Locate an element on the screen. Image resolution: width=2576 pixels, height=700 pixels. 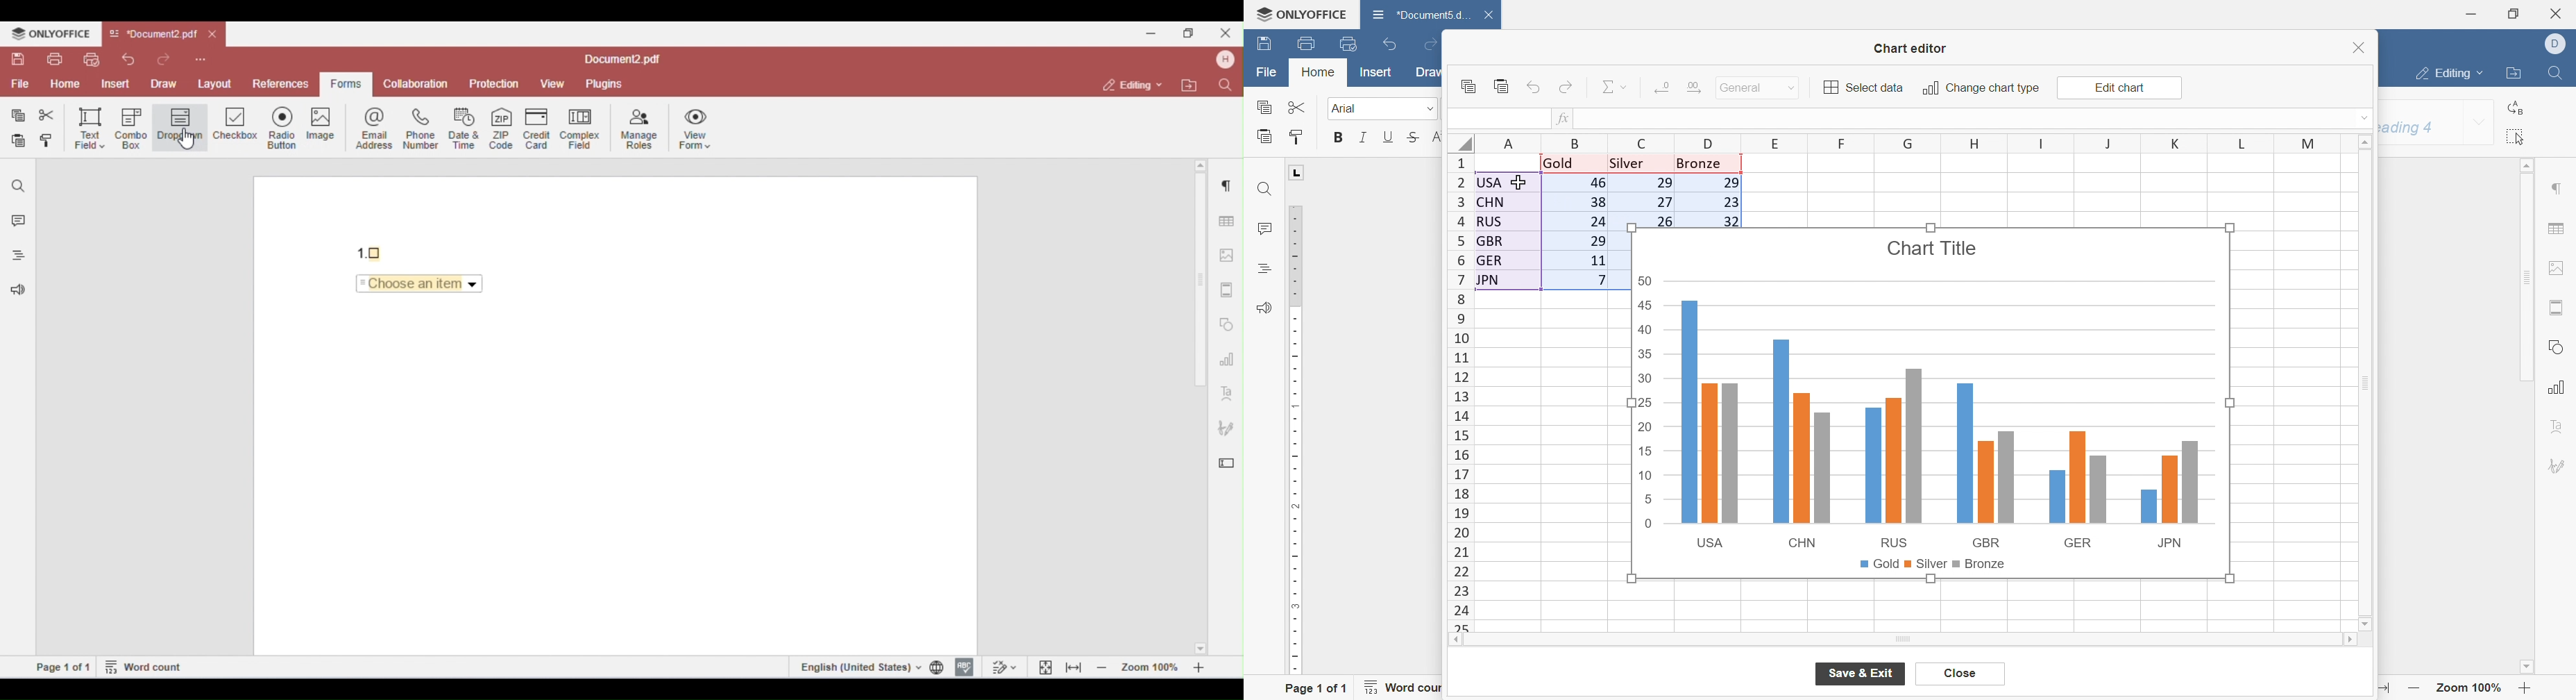
minimize is located at coordinates (2472, 13).